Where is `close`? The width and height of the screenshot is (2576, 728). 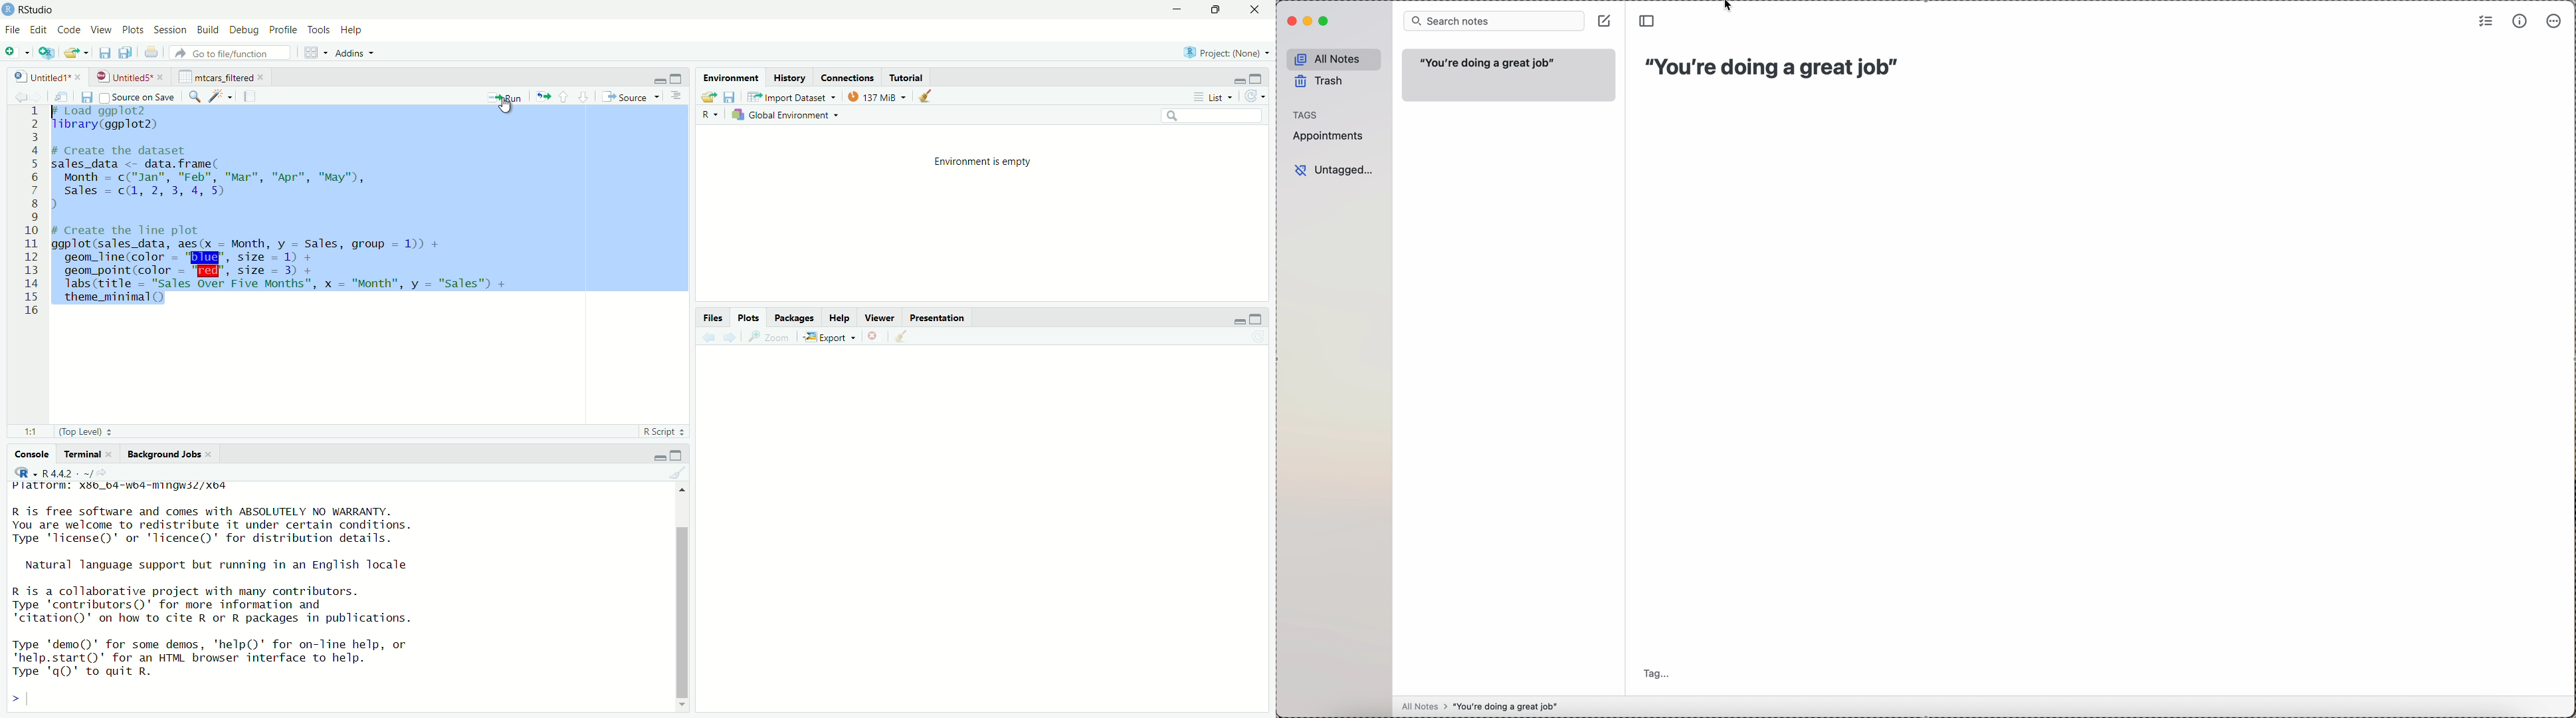 close is located at coordinates (78, 76).